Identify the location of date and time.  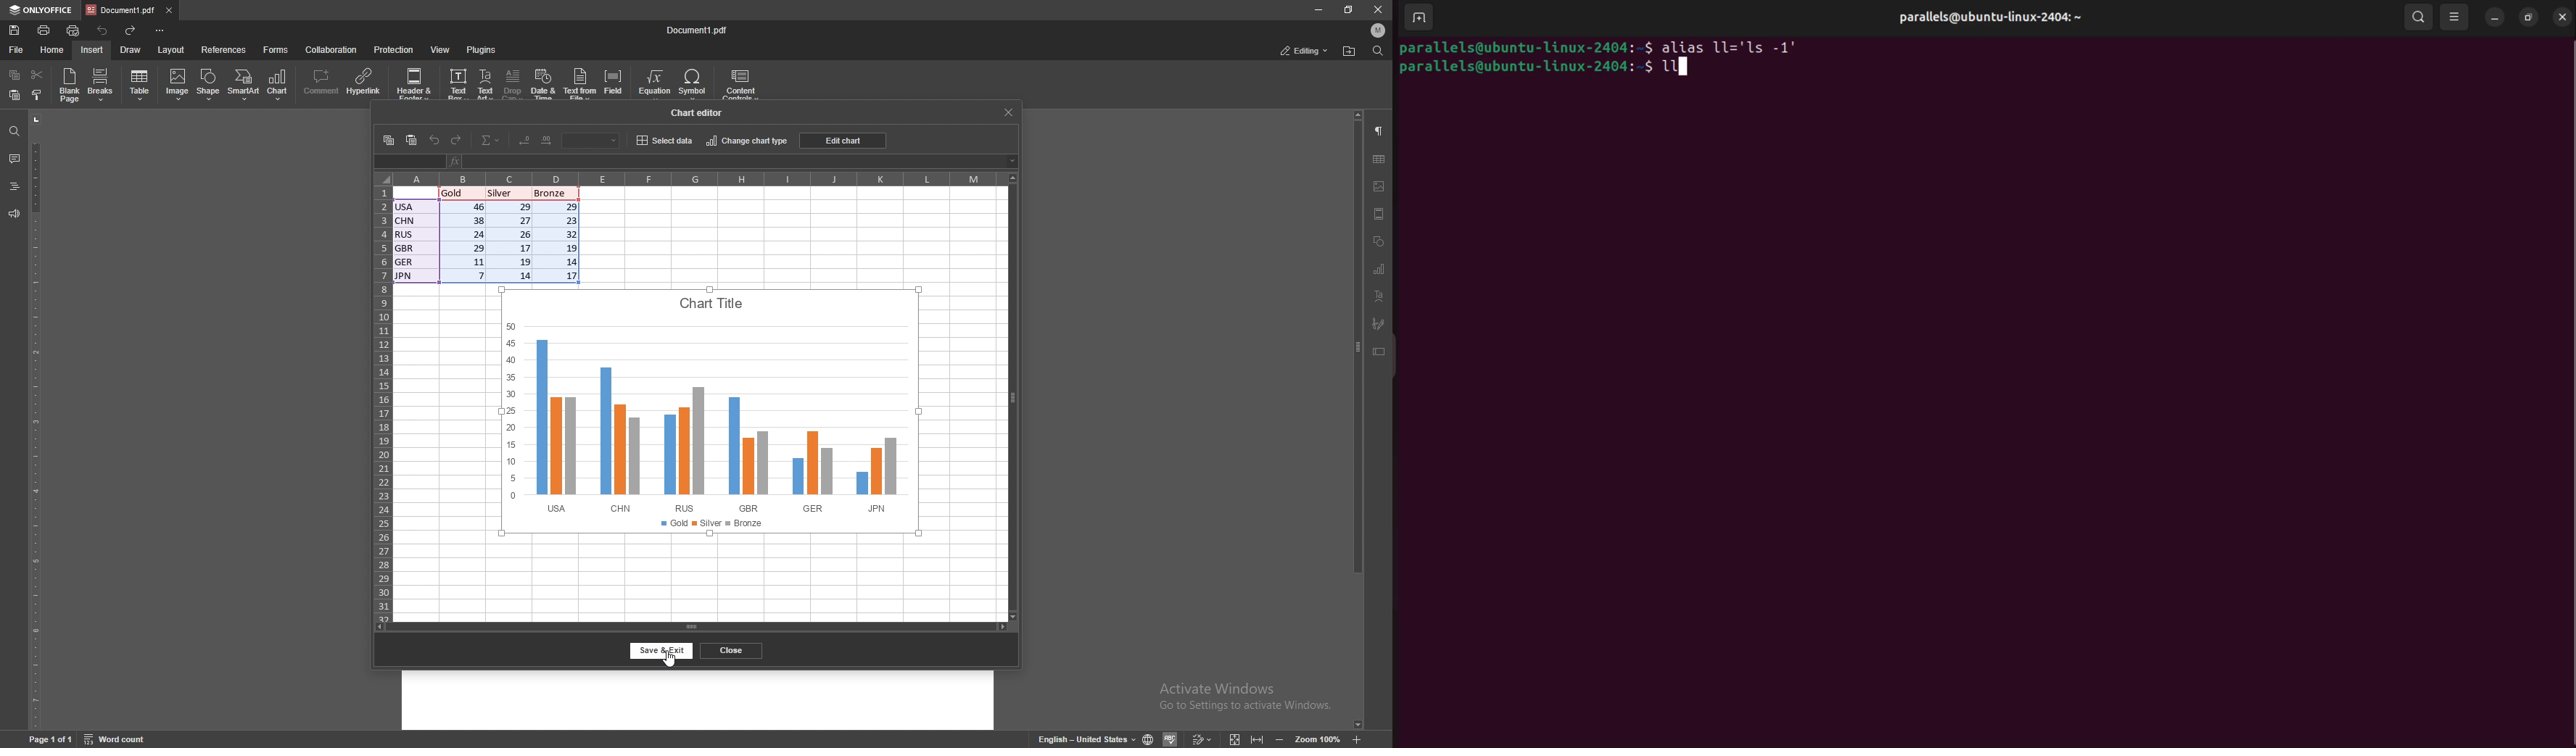
(542, 86).